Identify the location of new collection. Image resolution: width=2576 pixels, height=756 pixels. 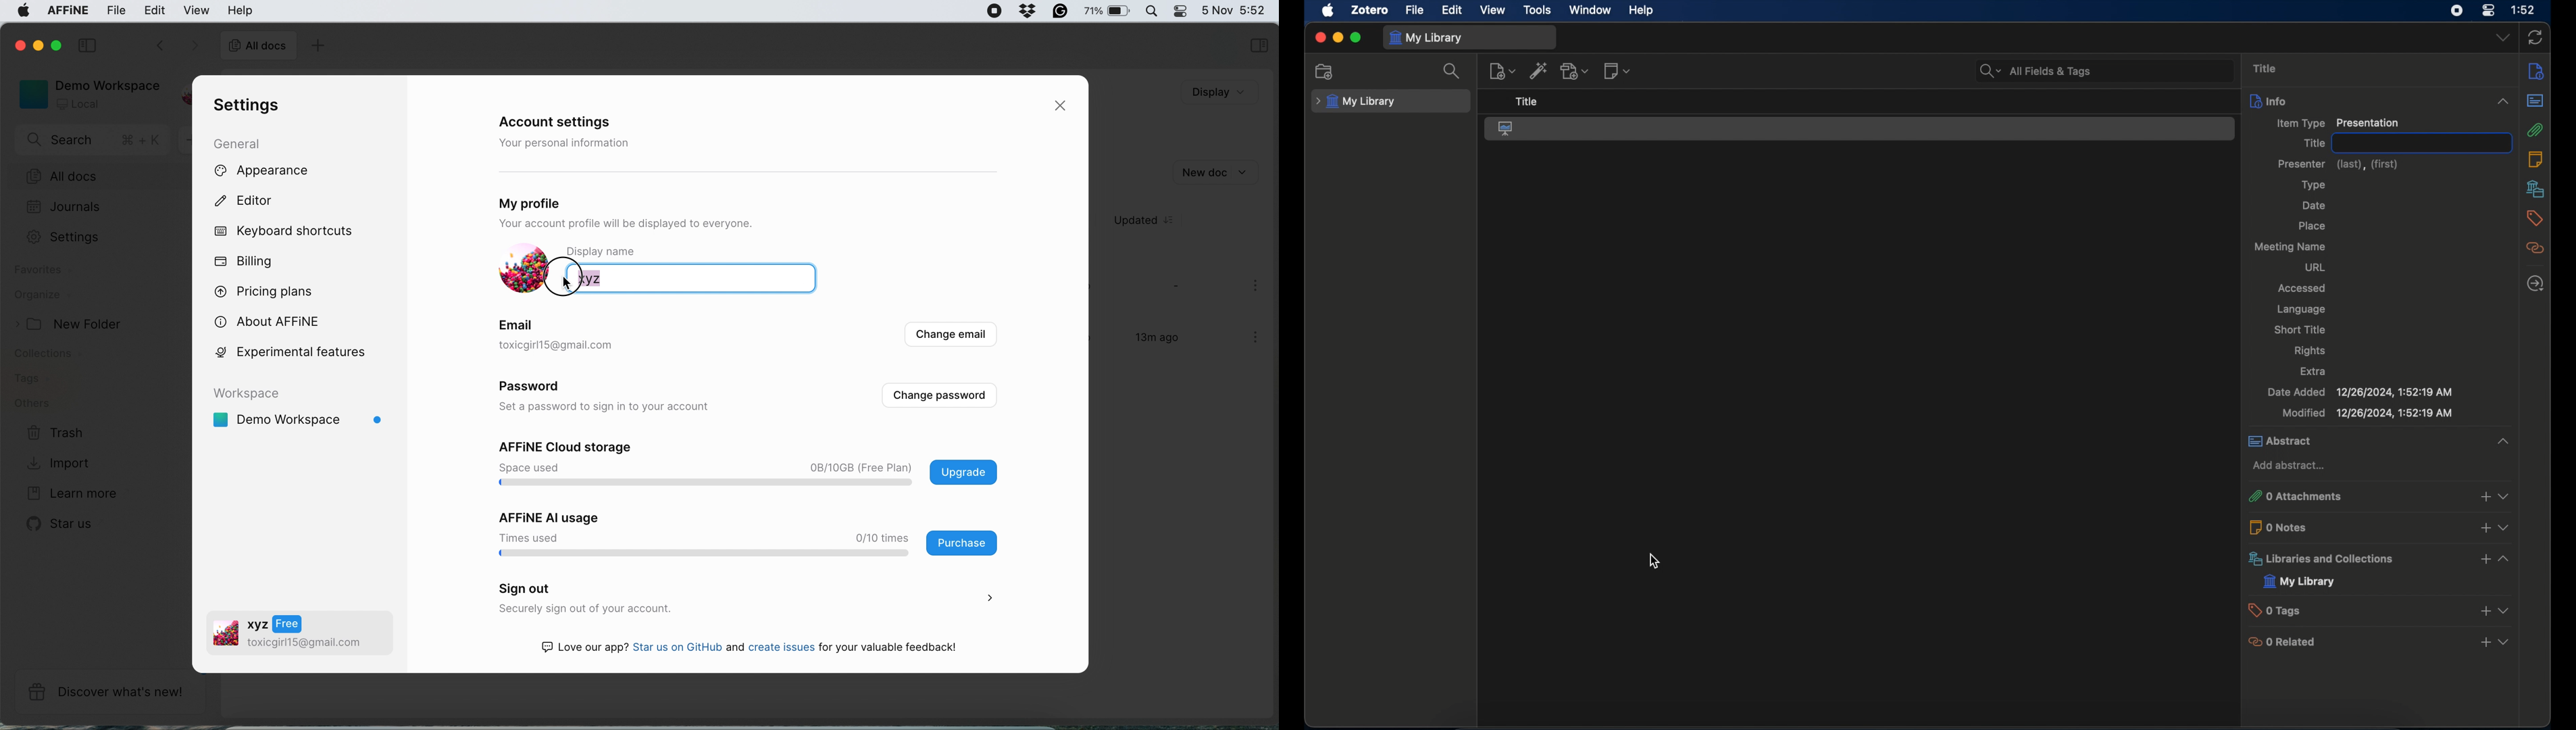
(1325, 72).